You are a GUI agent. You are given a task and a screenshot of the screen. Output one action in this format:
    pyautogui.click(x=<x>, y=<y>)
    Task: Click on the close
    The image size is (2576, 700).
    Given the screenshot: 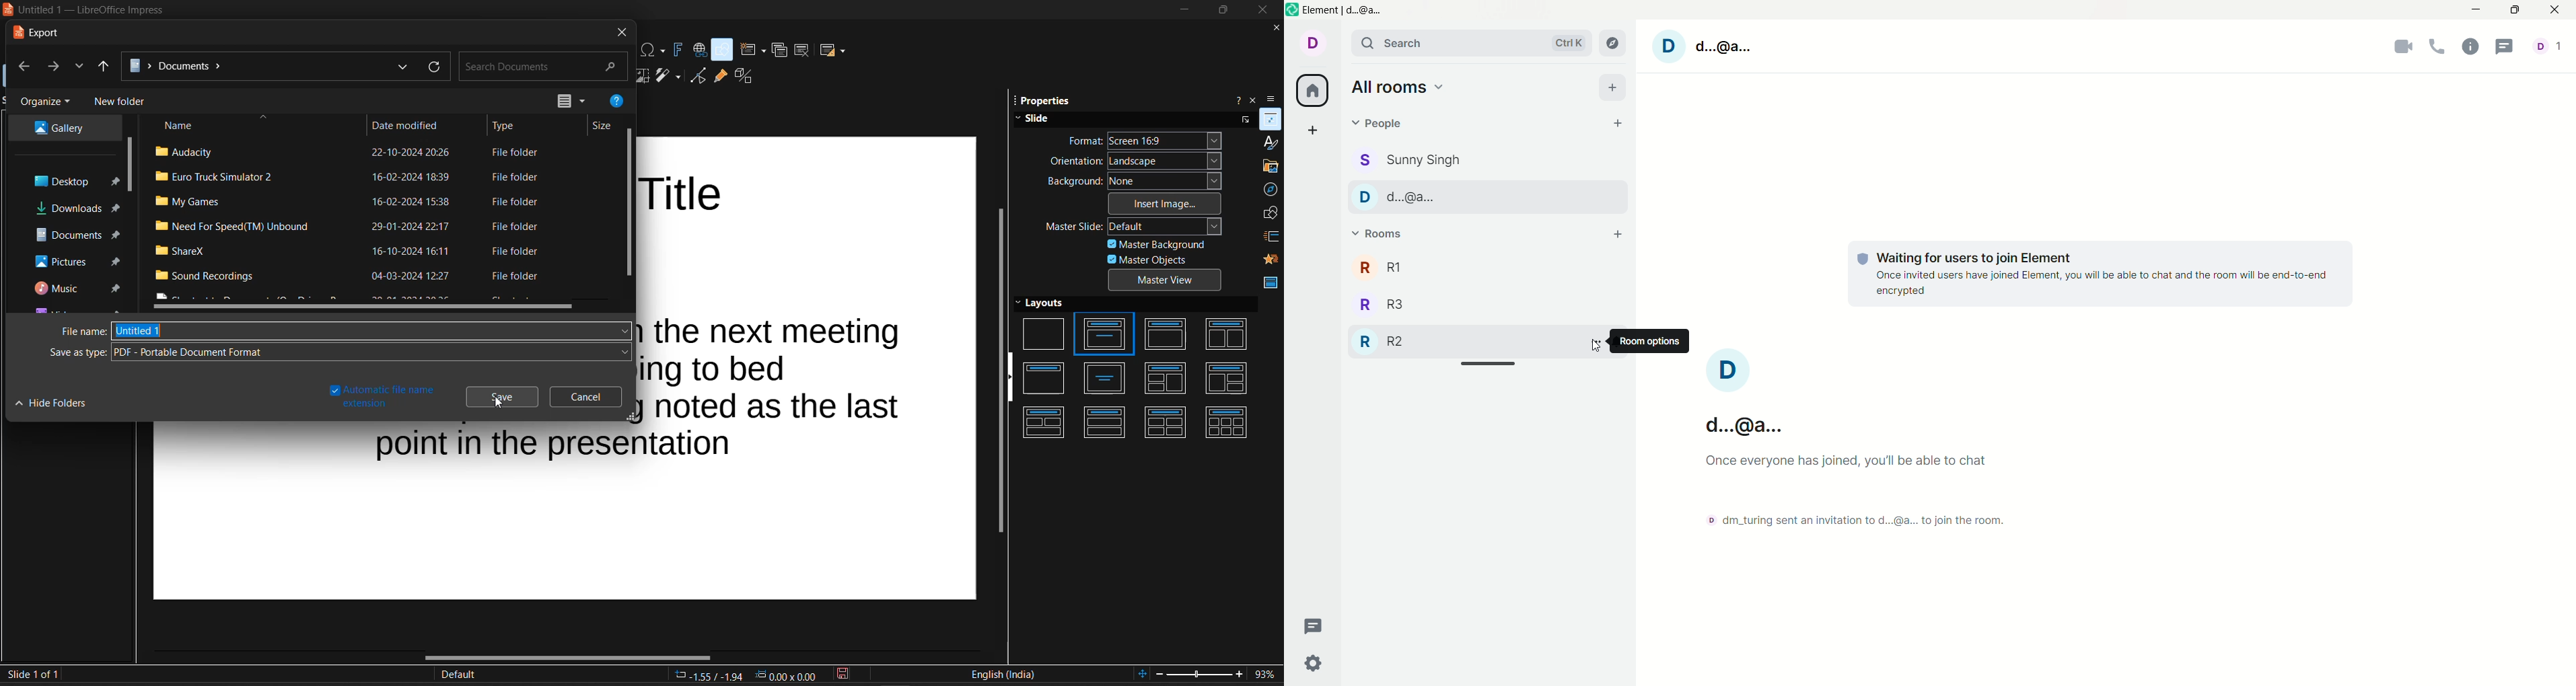 What is the action you would take?
    pyautogui.click(x=2560, y=10)
    